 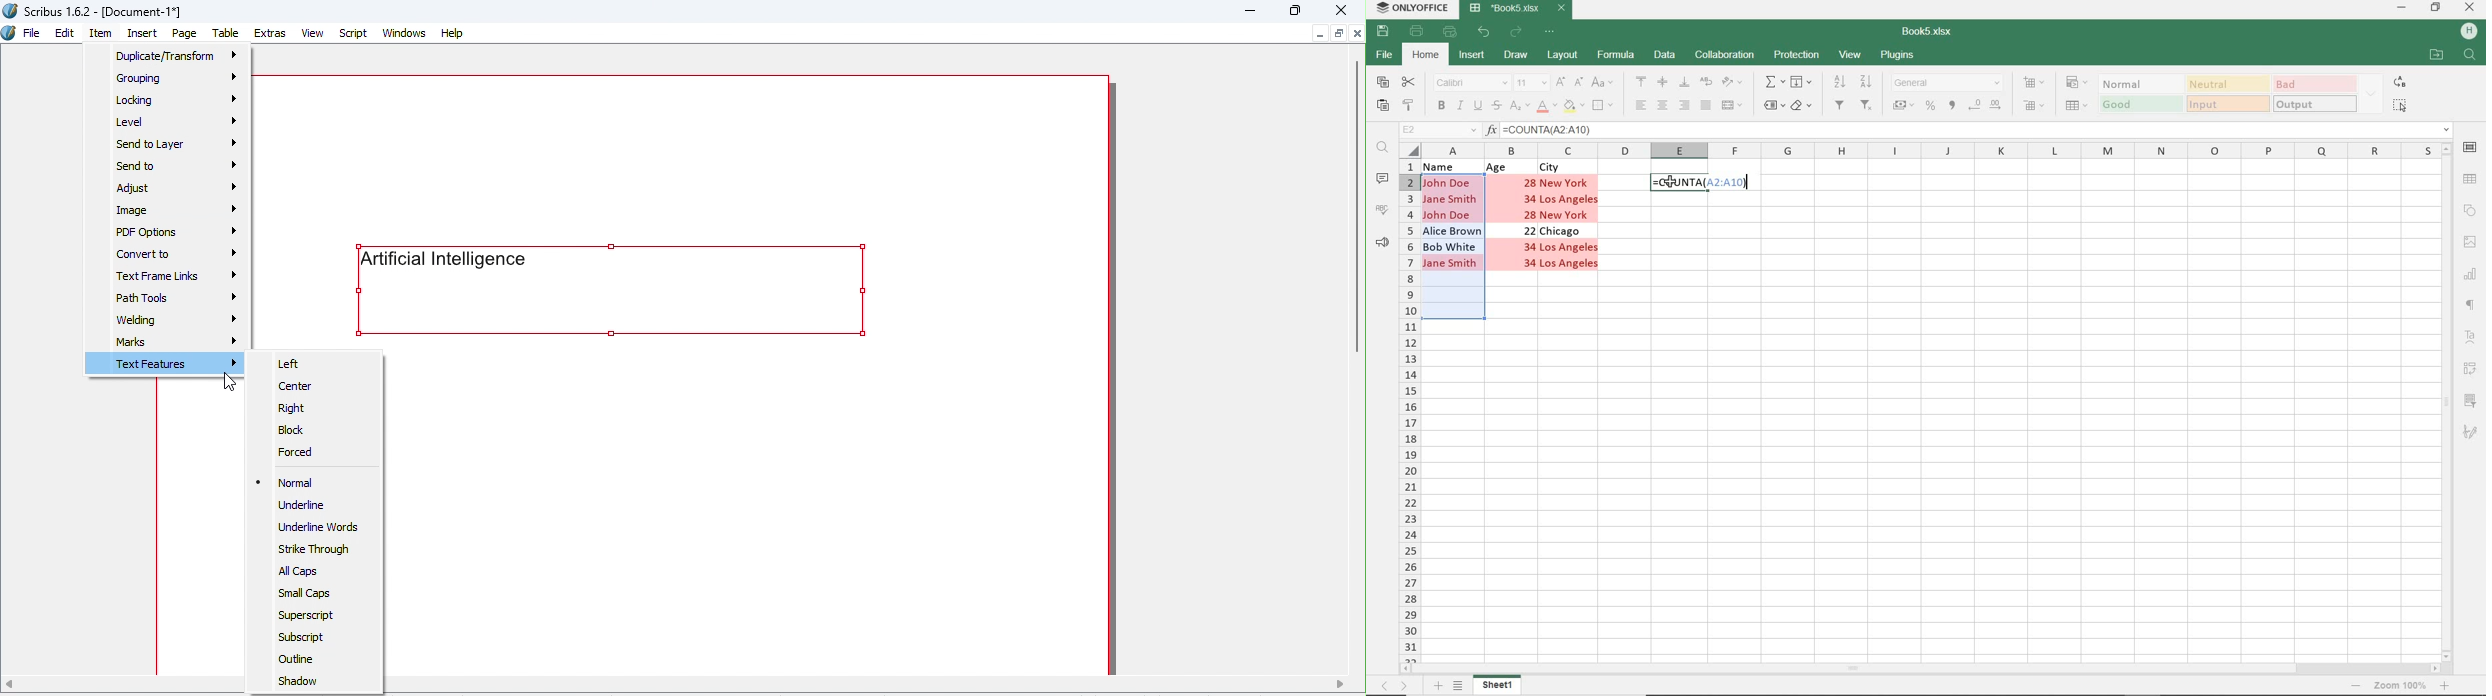 I want to click on FILL, so click(x=1801, y=81).